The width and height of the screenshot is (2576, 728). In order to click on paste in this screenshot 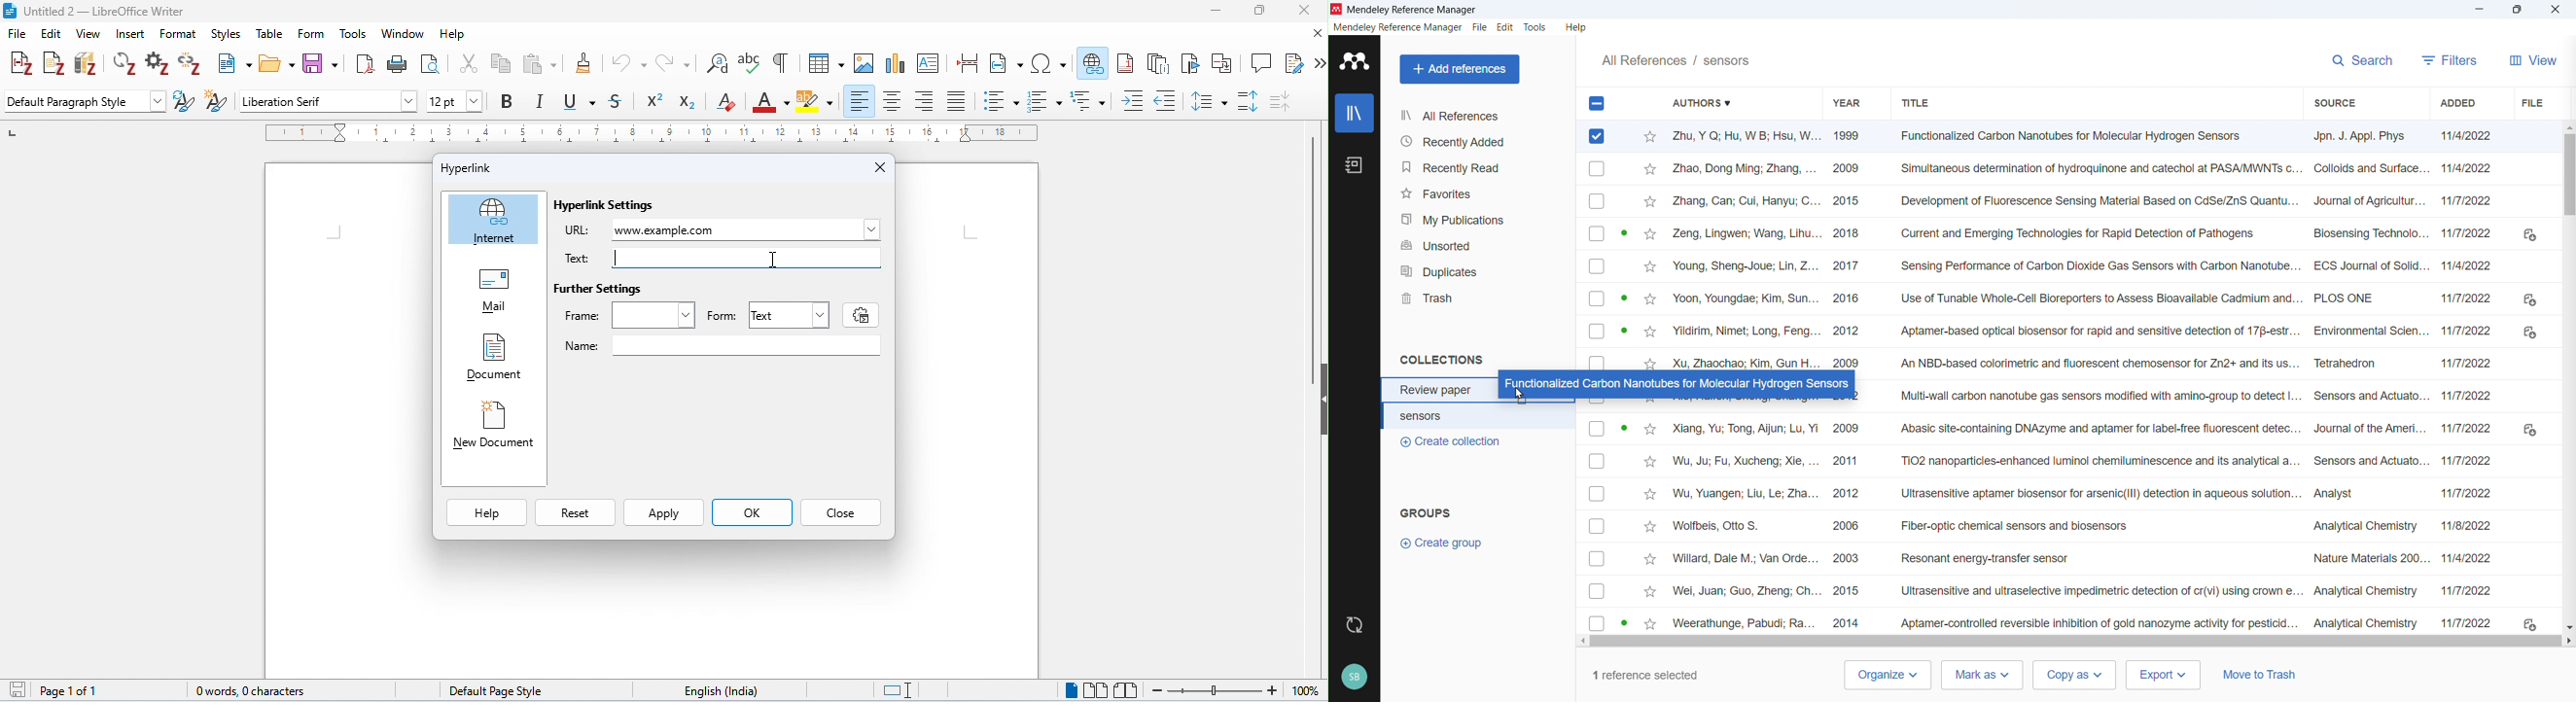, I will do `click(540, 62)`.